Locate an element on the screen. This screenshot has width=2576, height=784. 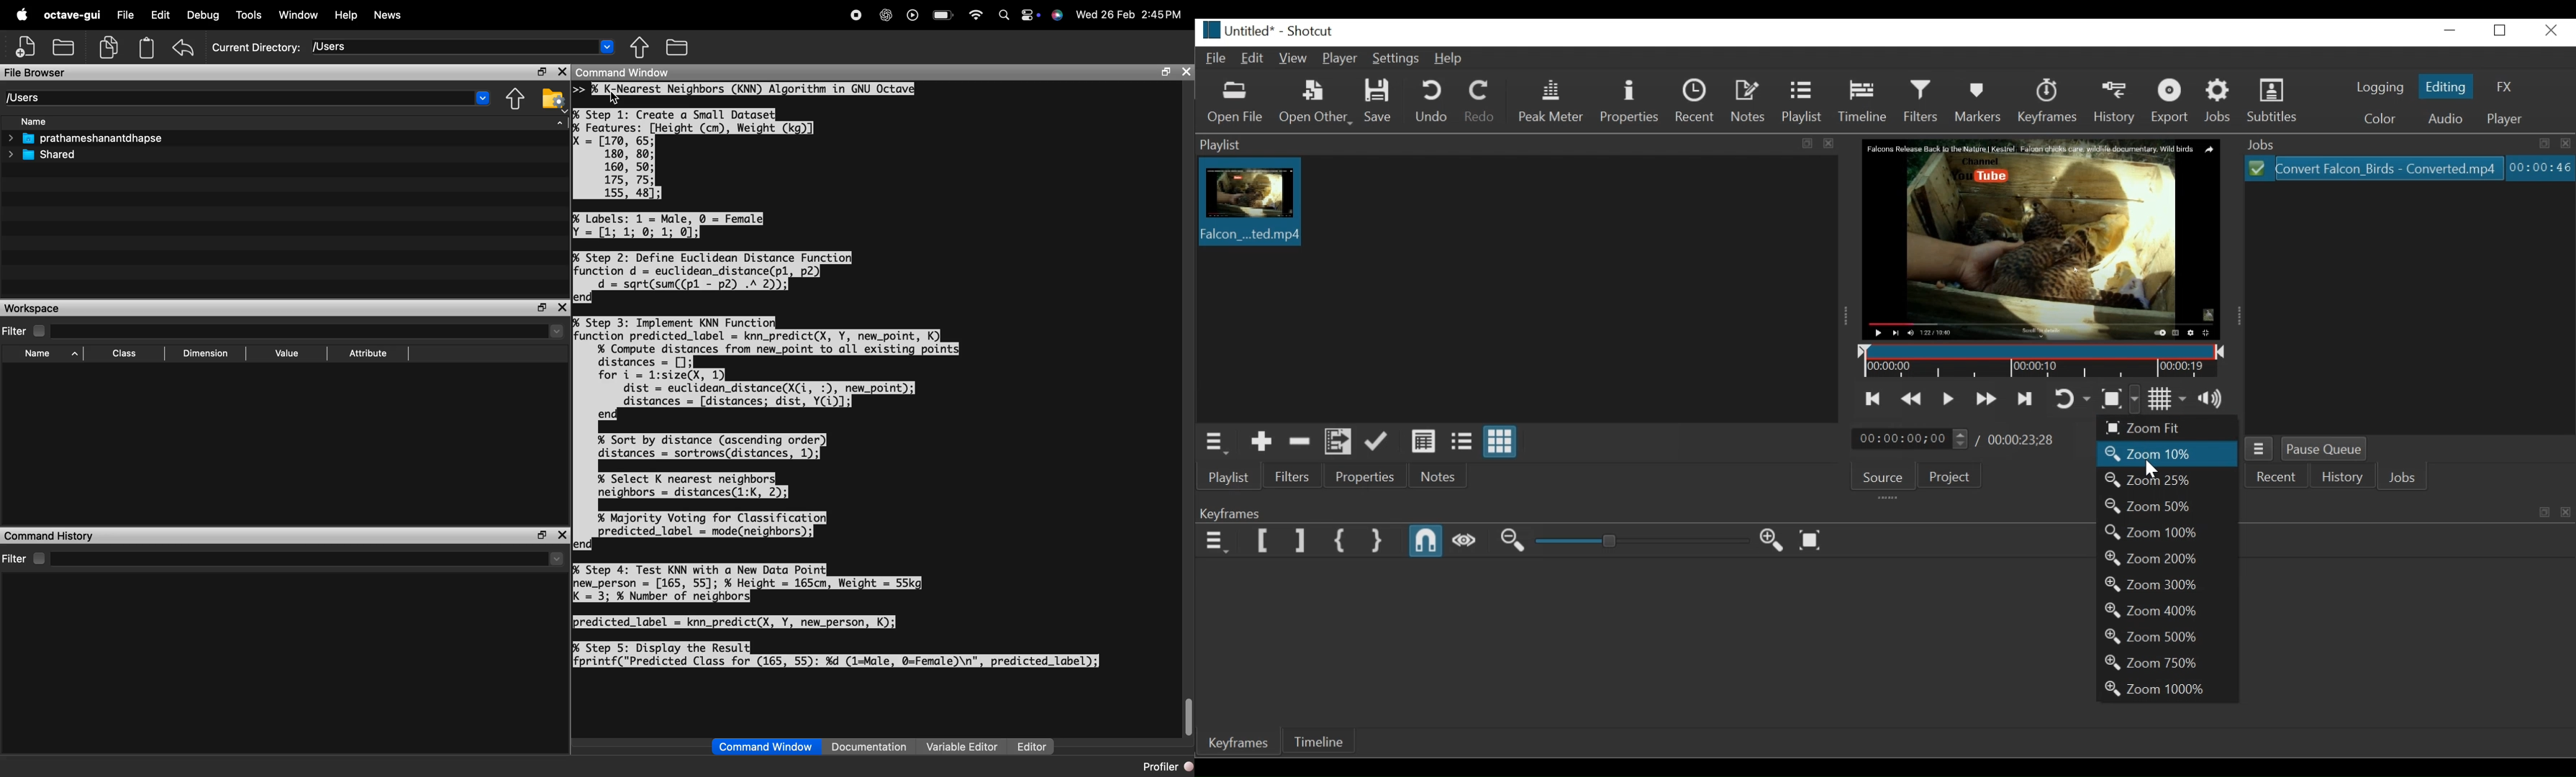
Zoom Fit is located at coordinates (2167, 428).